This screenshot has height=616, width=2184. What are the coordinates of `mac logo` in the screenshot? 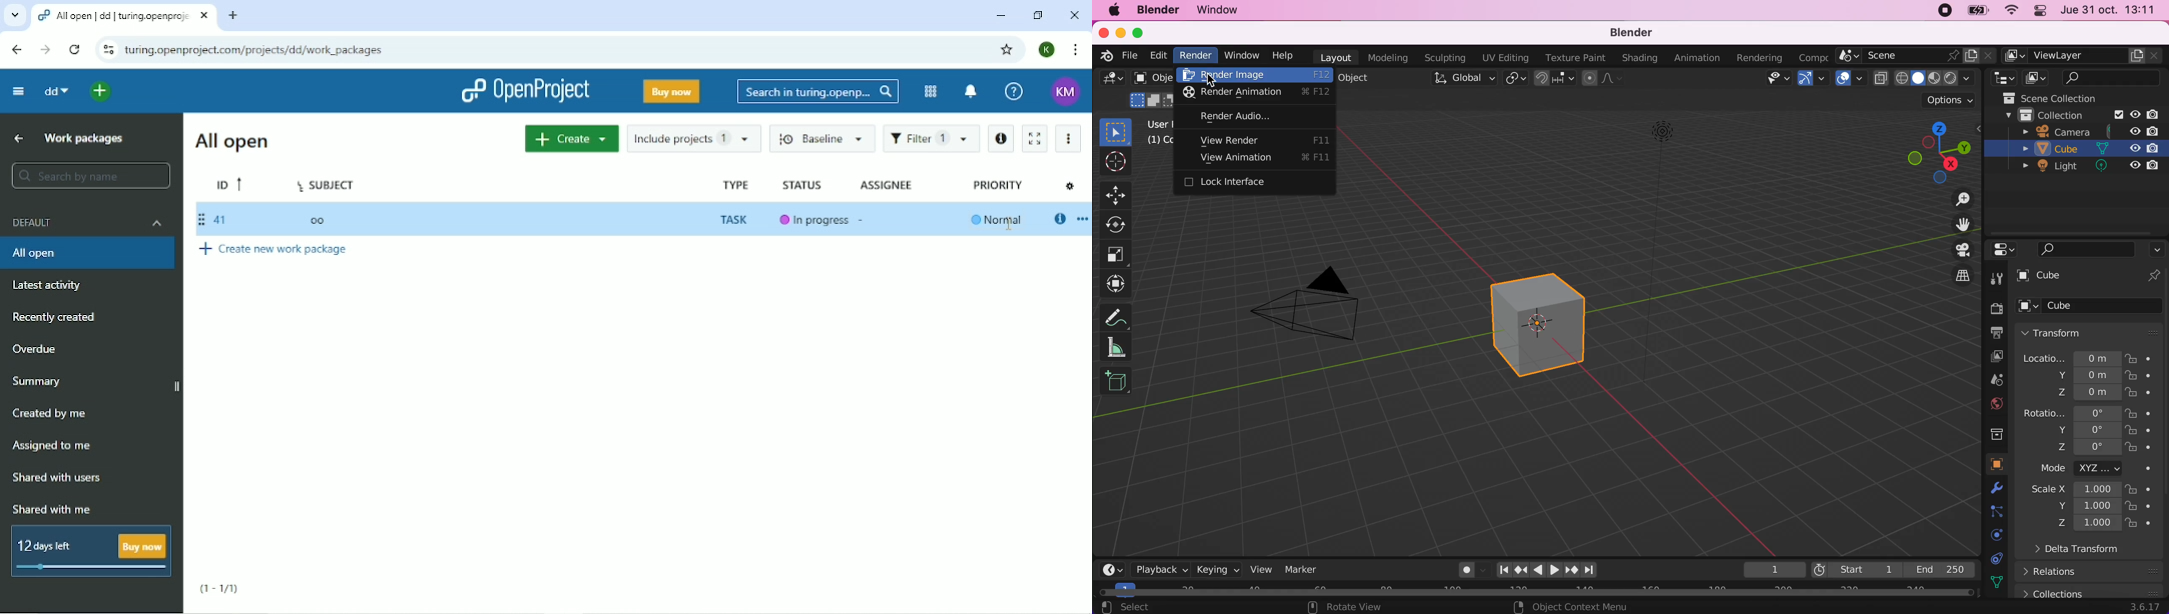 It's located at (1111, 10).